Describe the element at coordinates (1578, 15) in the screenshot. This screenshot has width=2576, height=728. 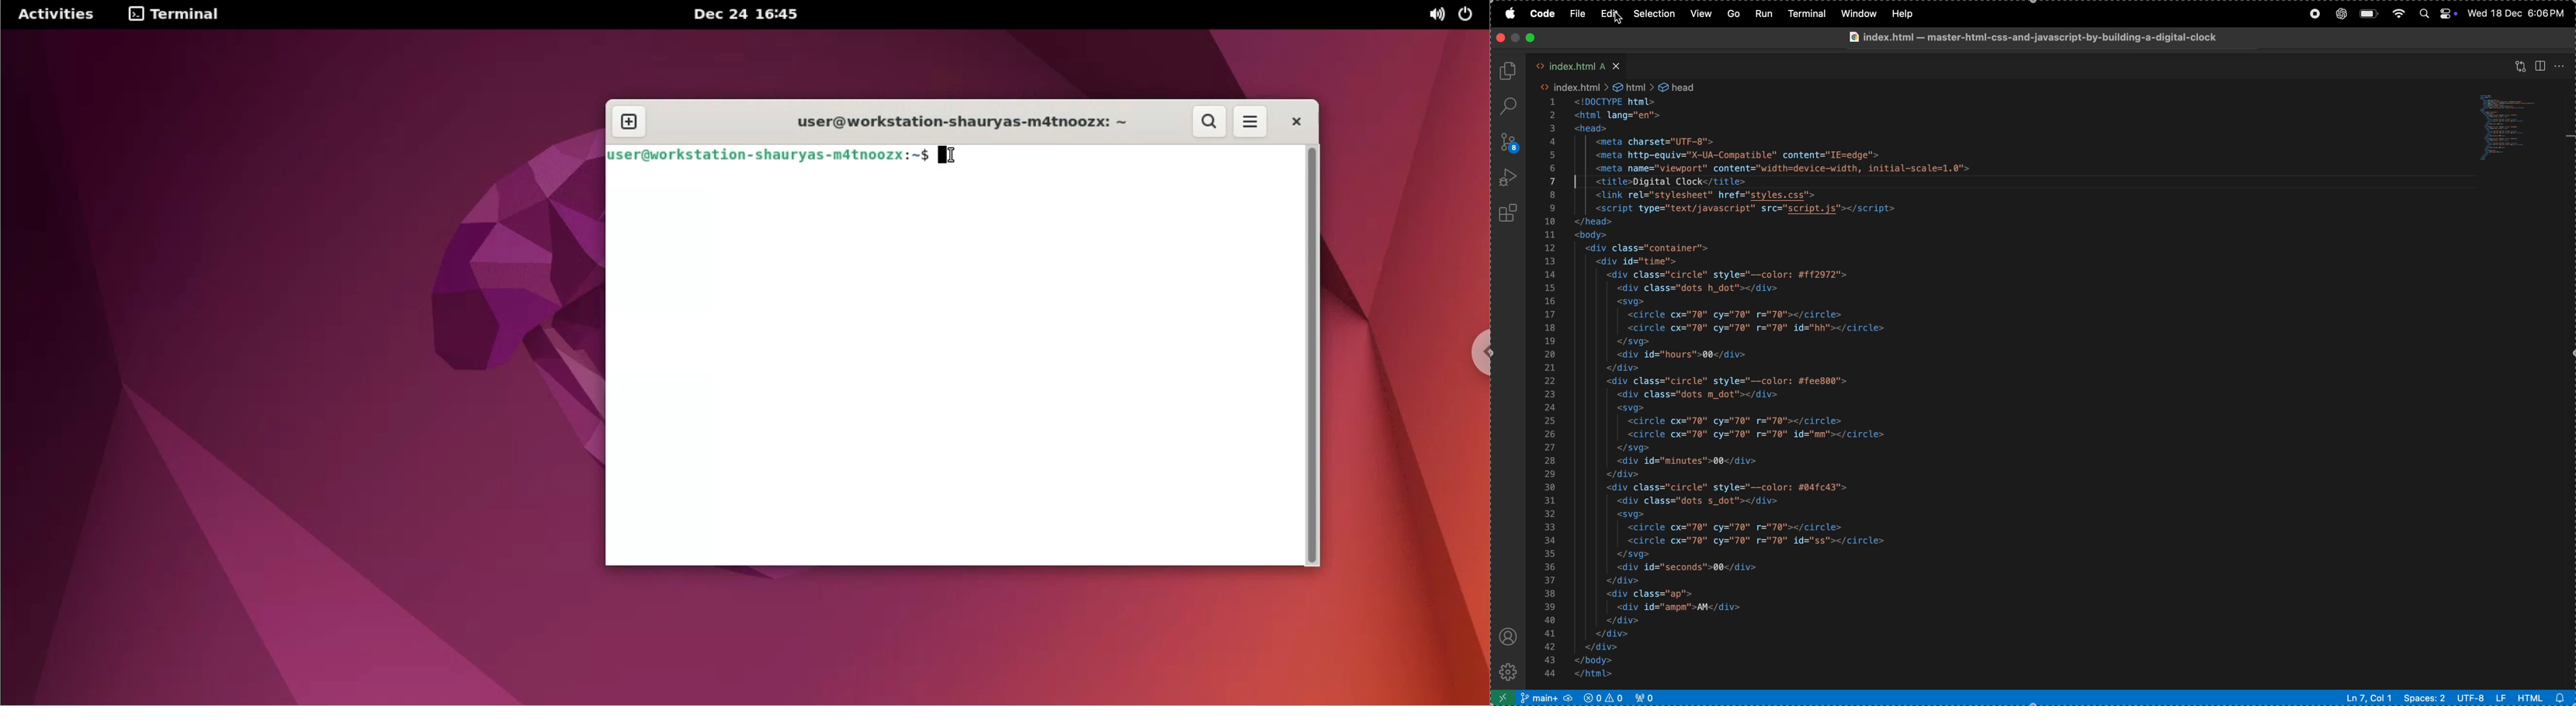
I see `file` at that location.